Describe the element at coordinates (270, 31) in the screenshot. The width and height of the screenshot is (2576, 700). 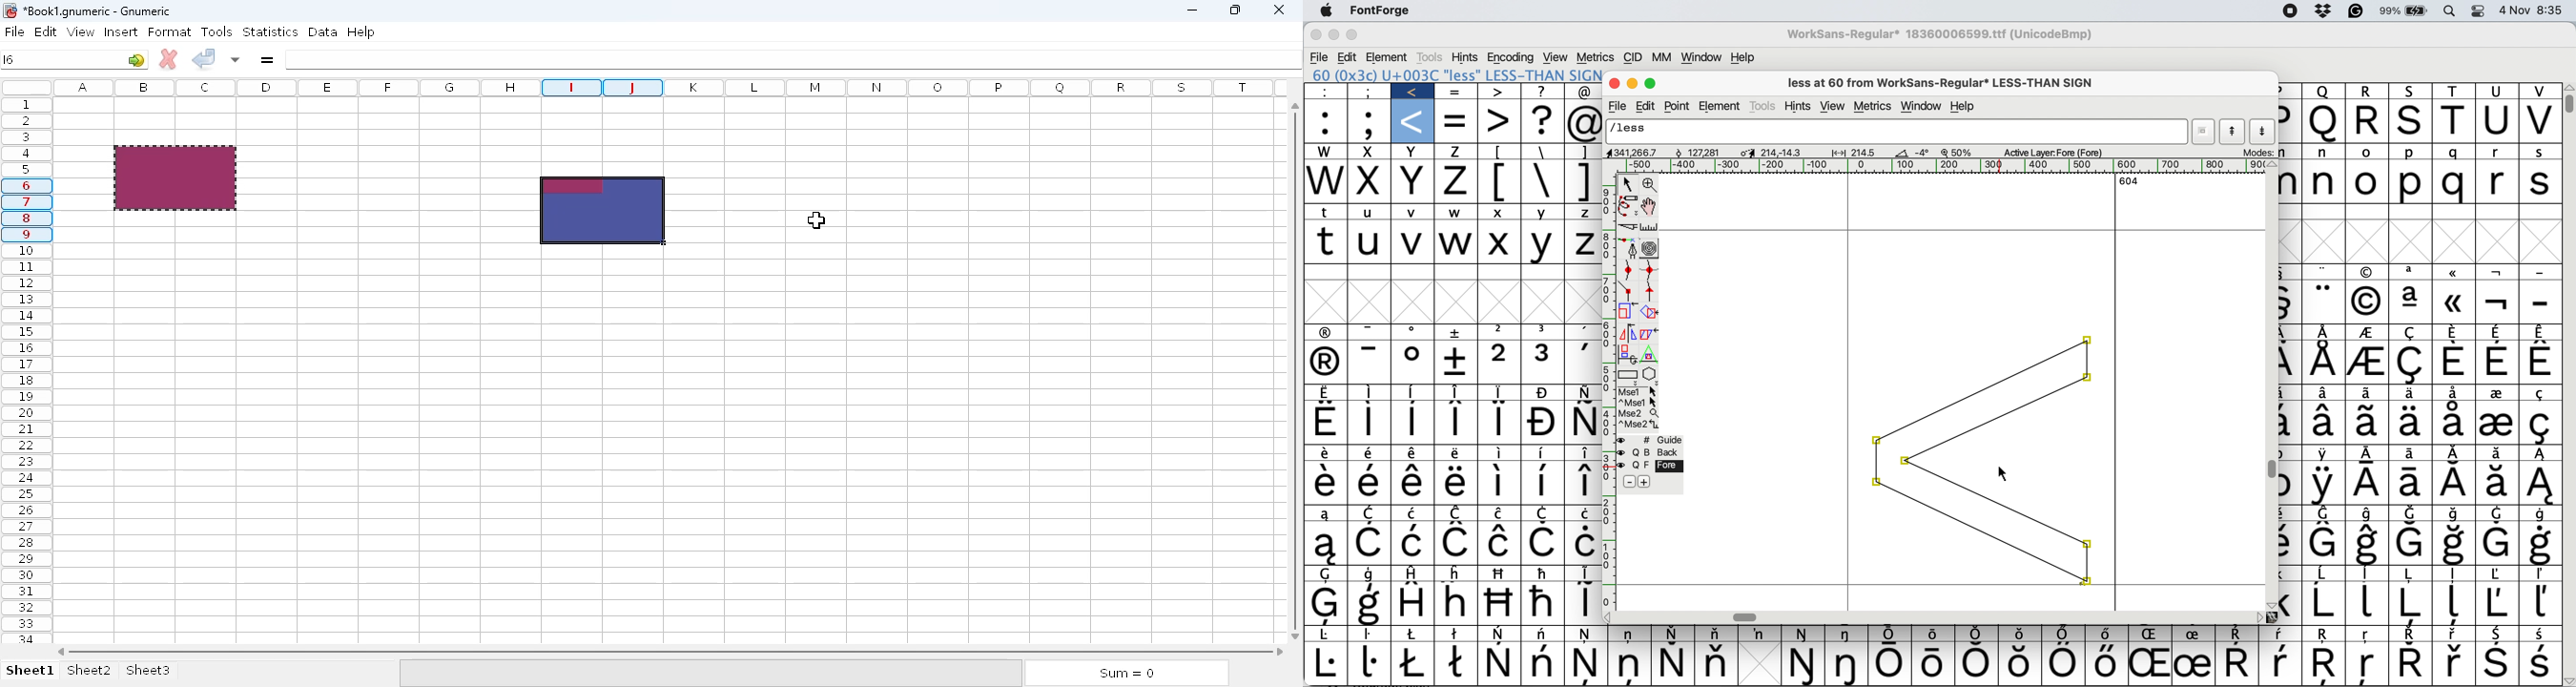
I see `statistics` at that location.